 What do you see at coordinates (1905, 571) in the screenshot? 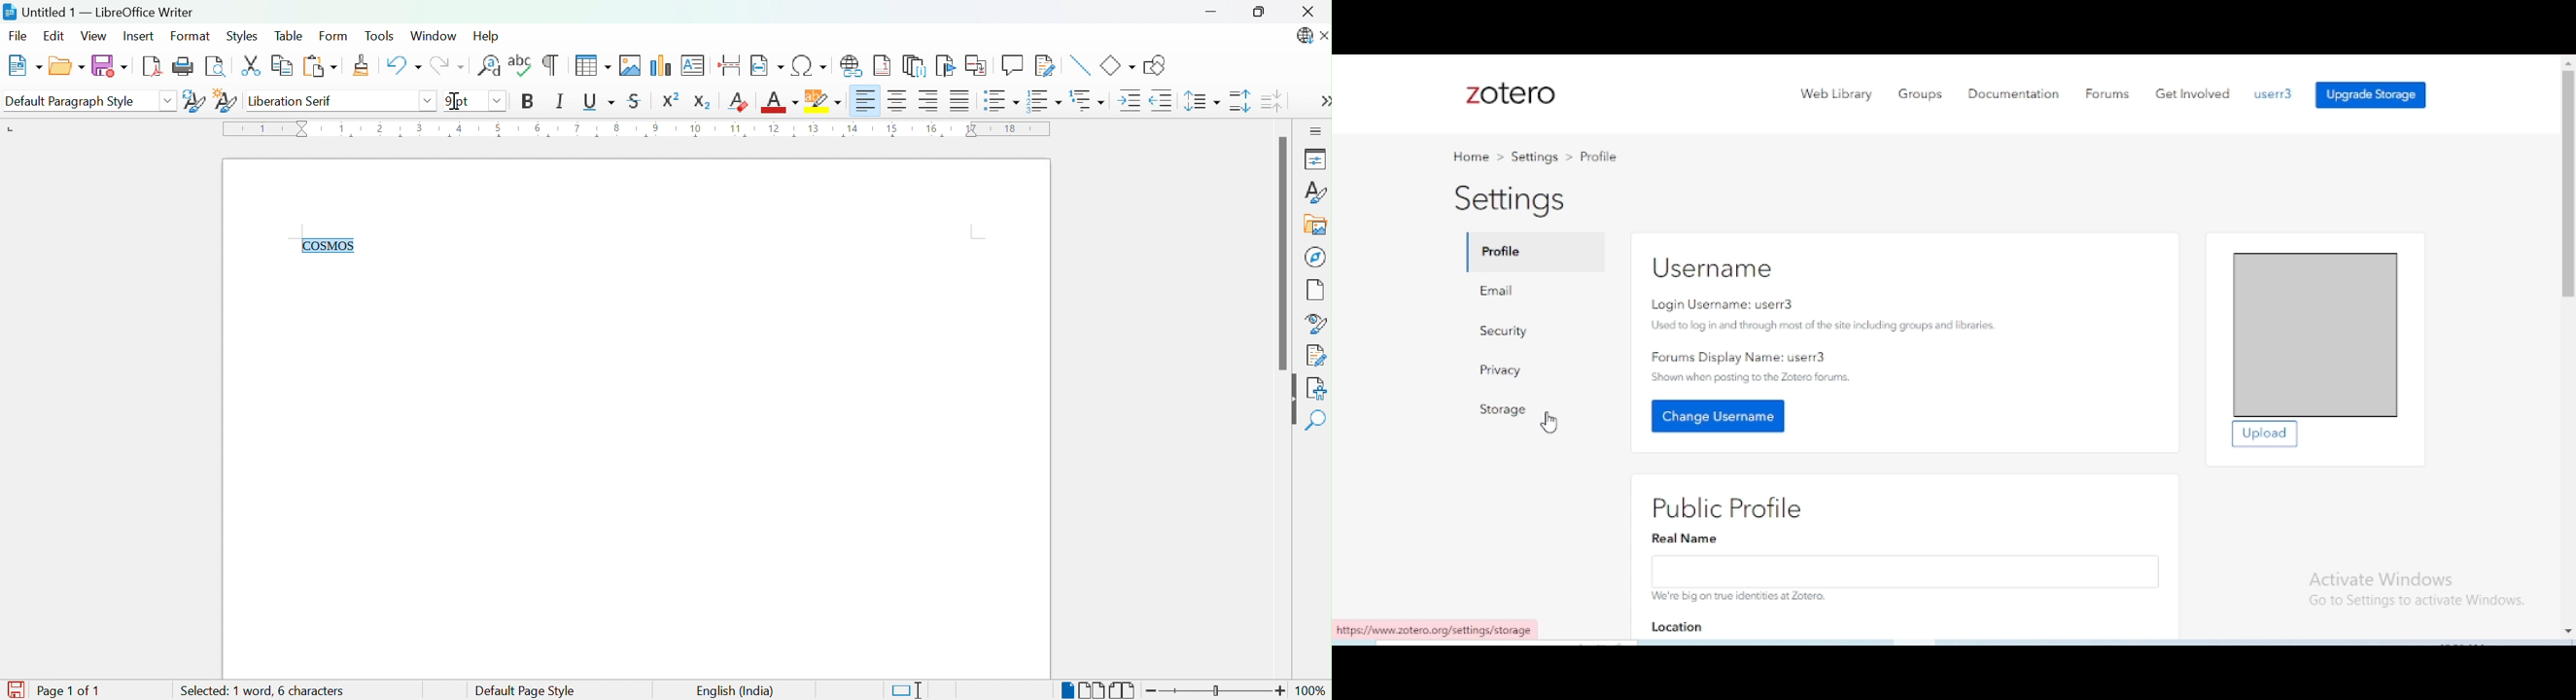
I see `enter real name` at bounding box center [1905, 571].